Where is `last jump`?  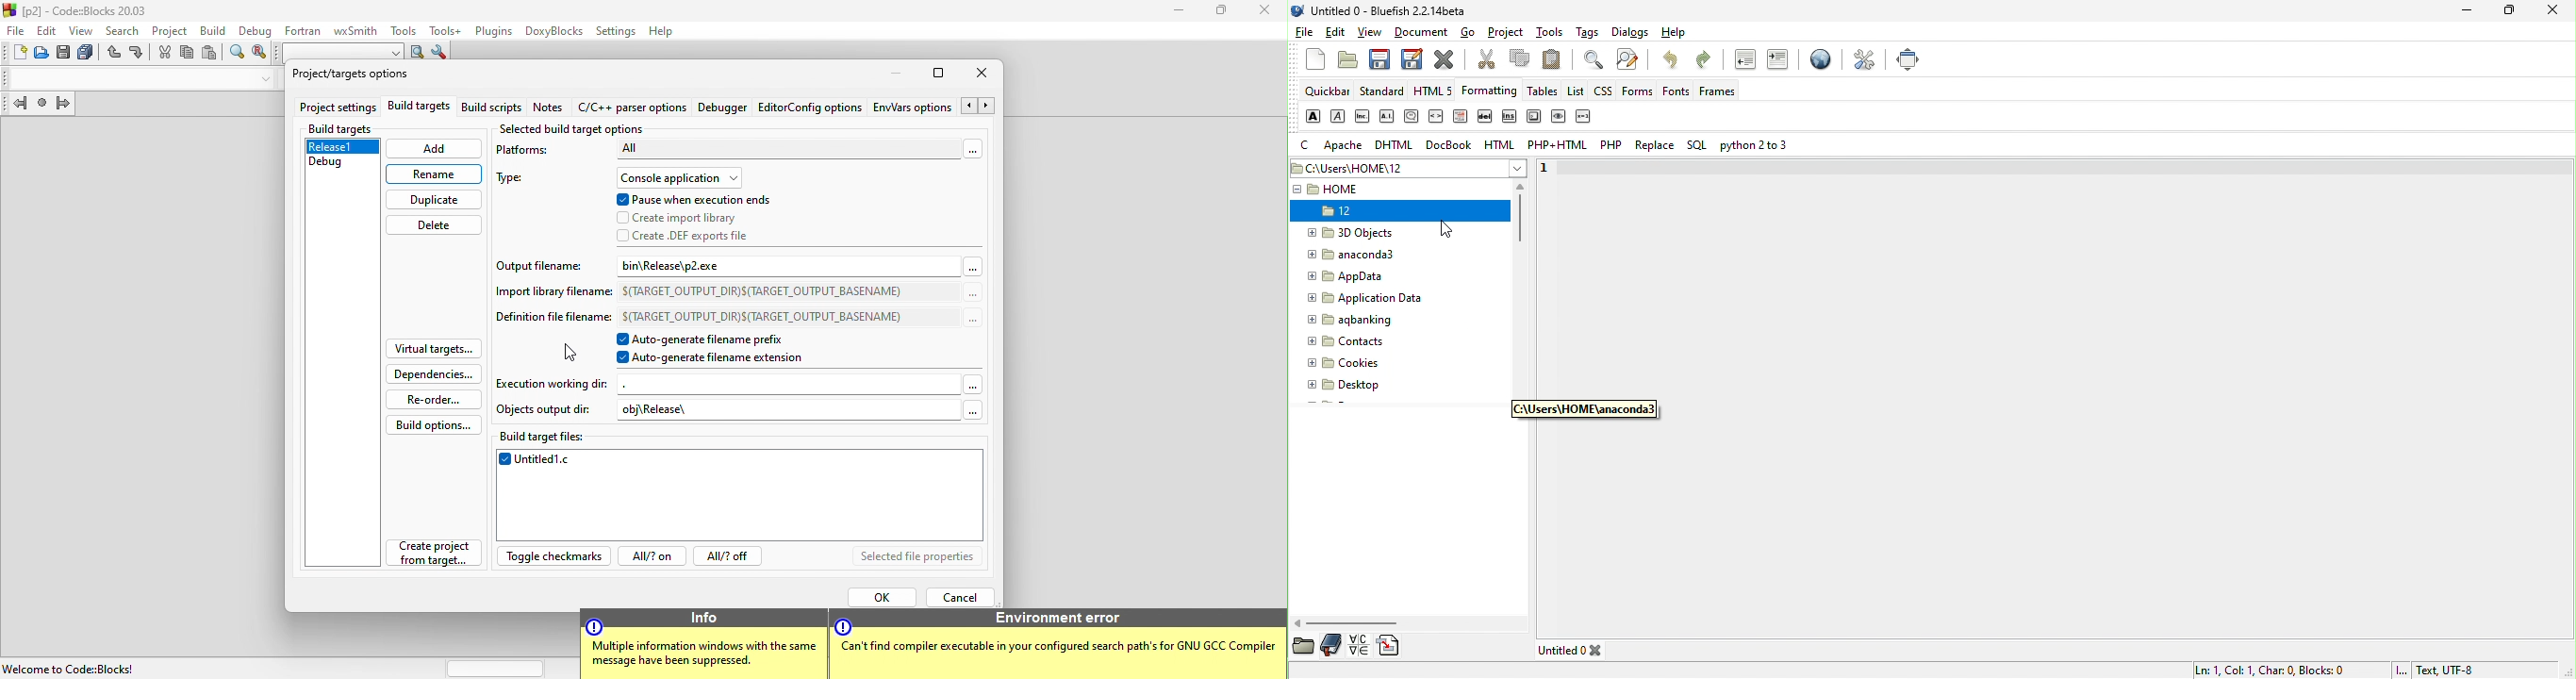
last jump is located at coordinates (44, 106).